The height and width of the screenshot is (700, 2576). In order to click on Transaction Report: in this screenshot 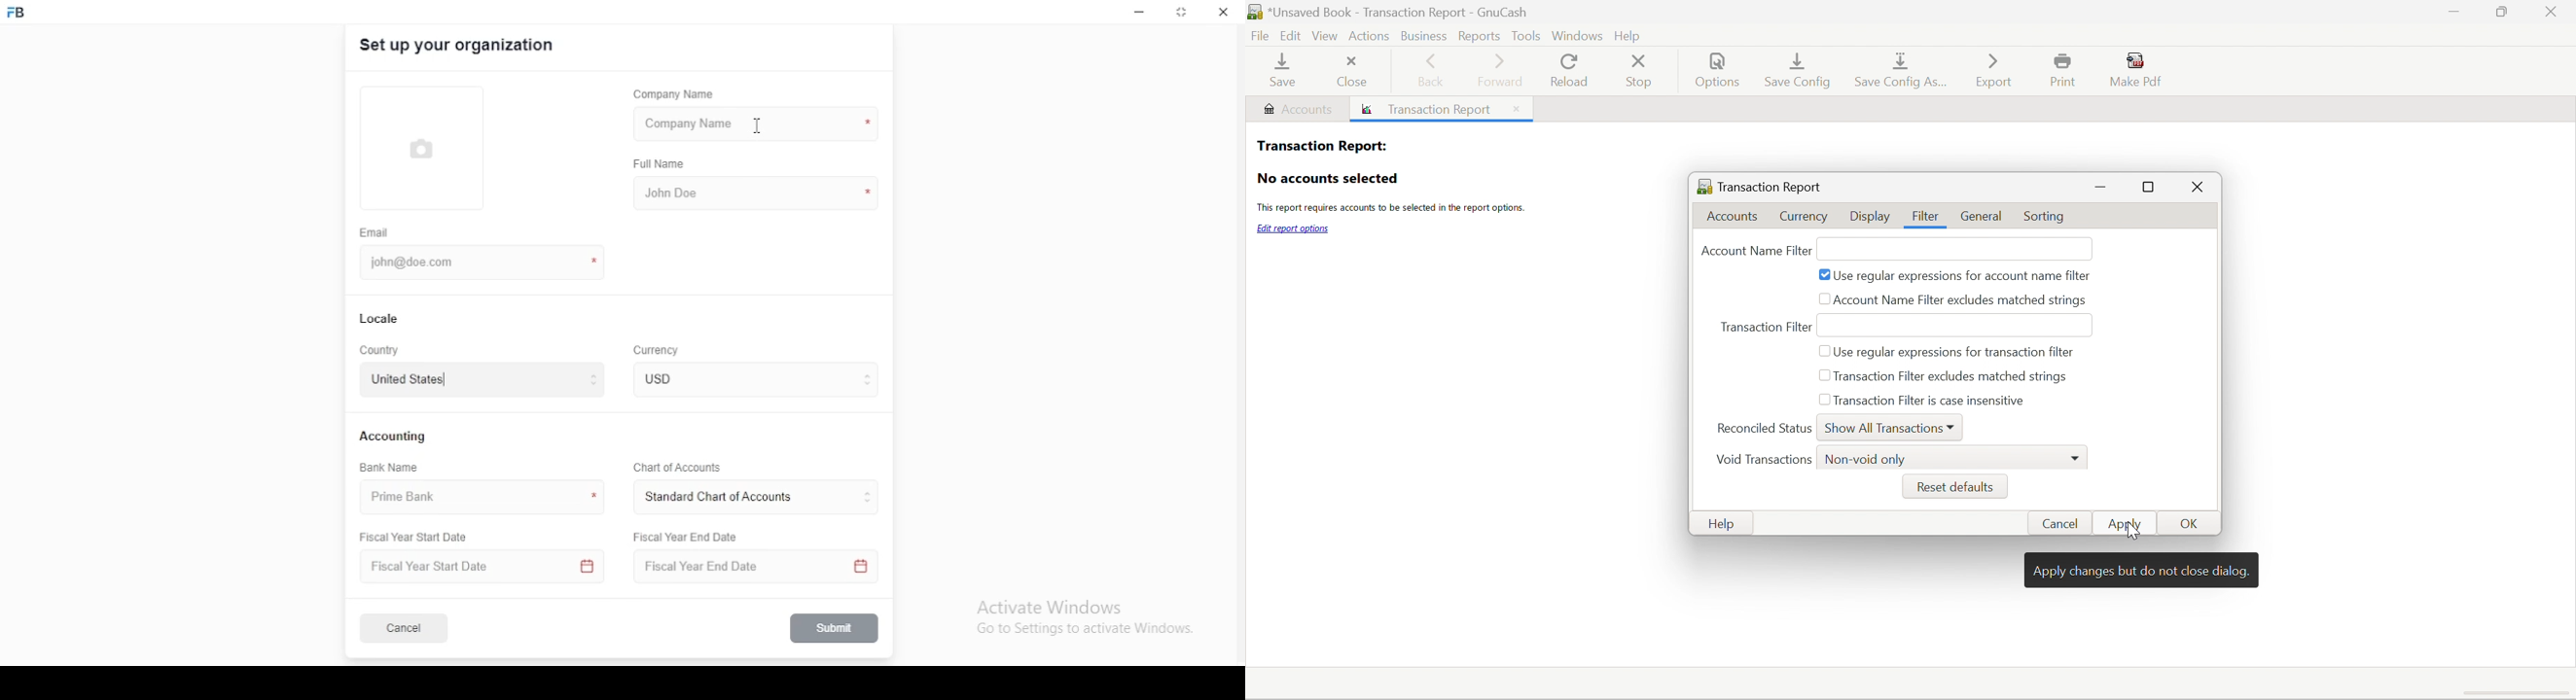, I will do `click(1321, 144)`.